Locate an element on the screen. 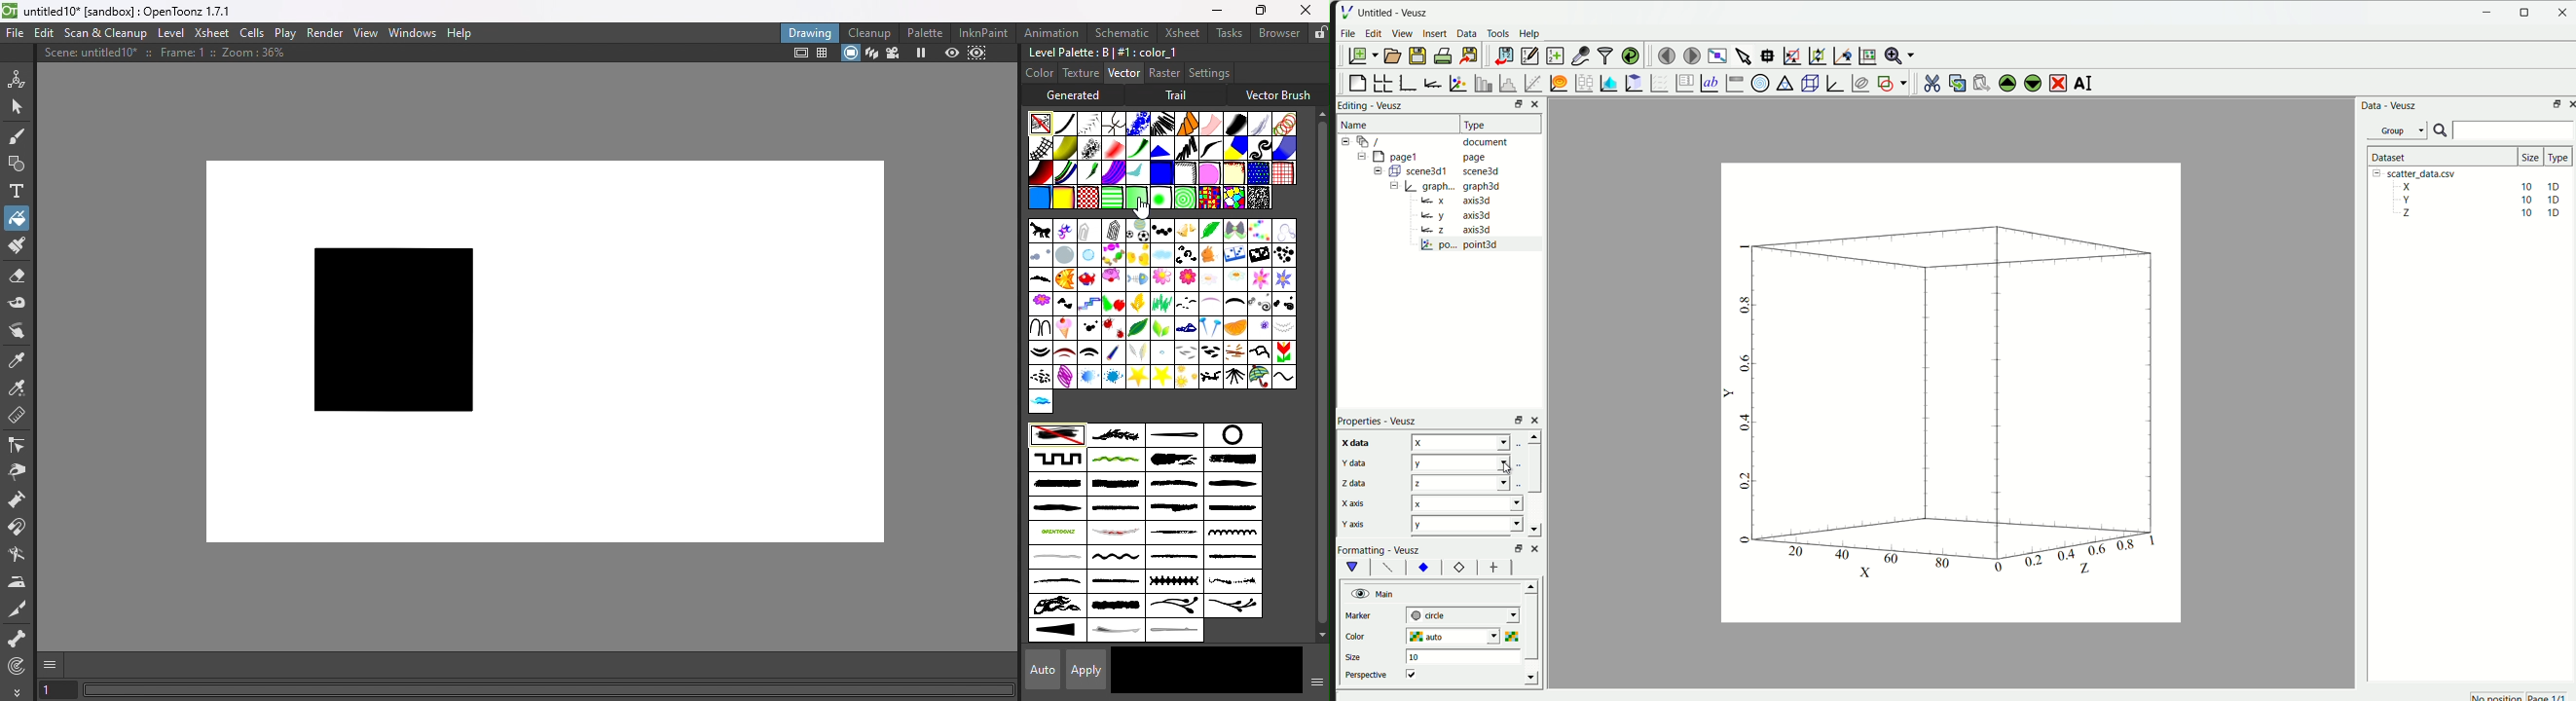  perspective is located at coordinates (1366, 675).